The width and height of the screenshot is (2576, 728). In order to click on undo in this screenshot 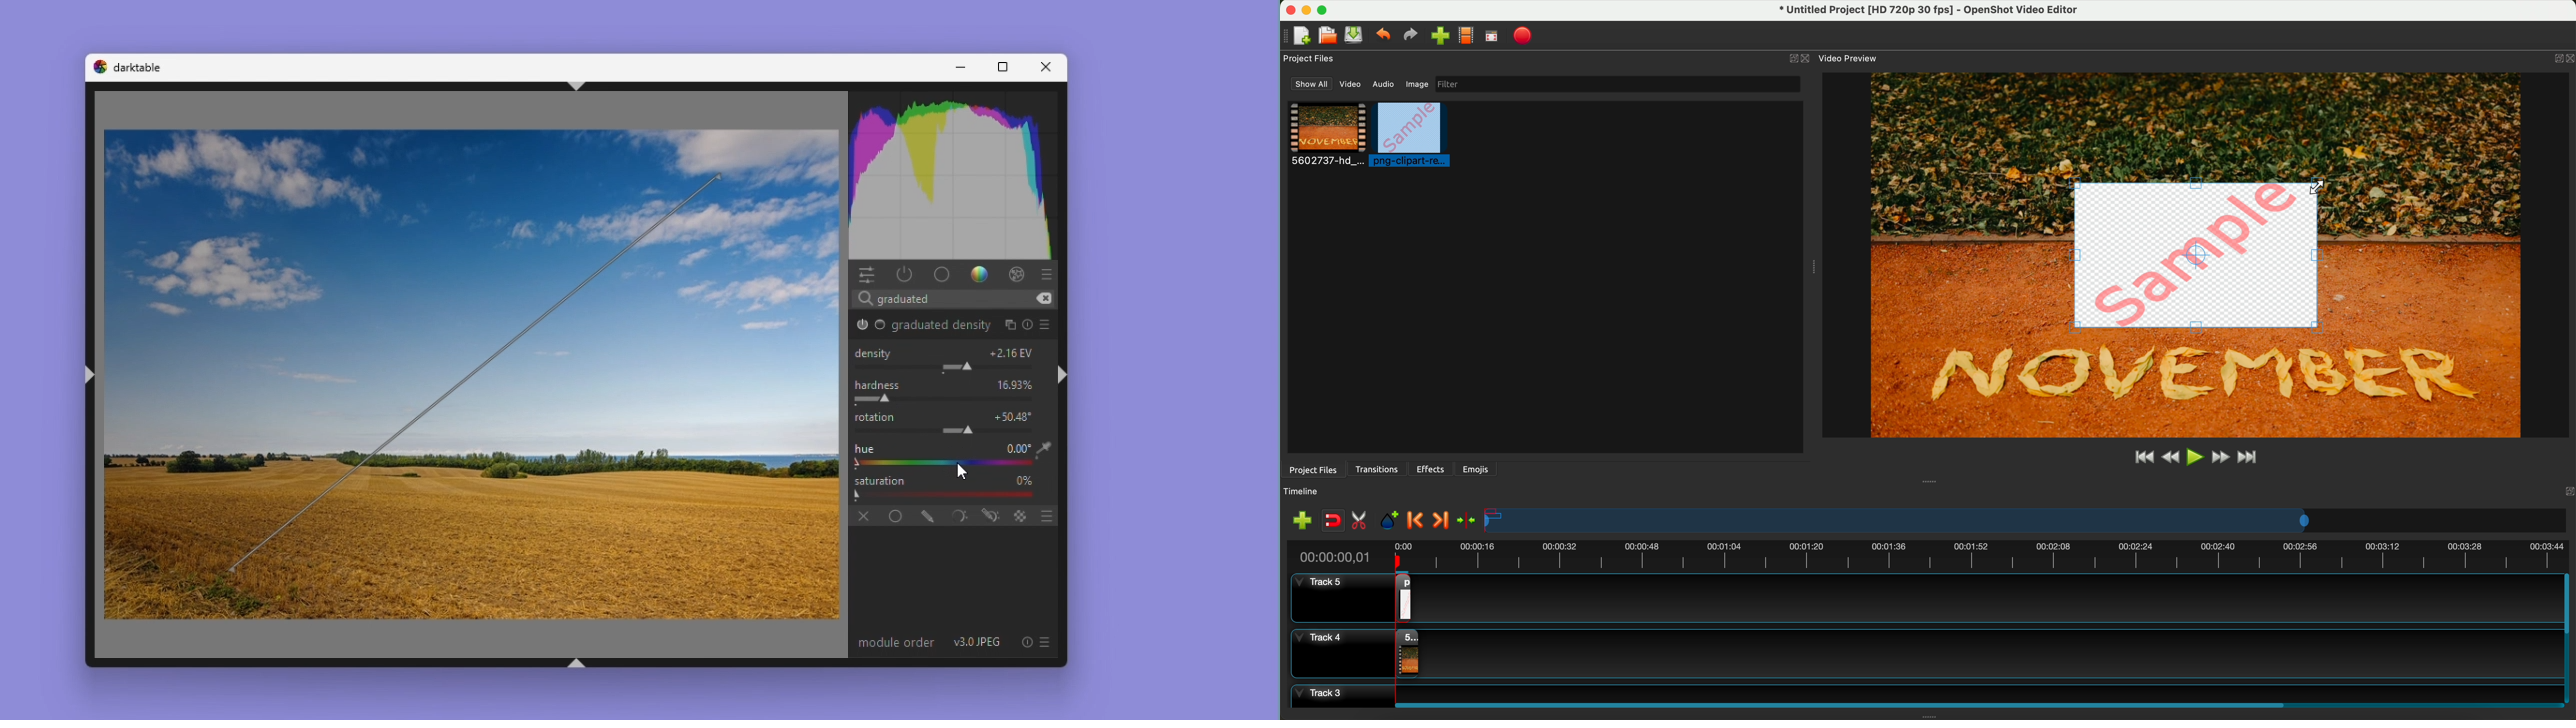, I will do `click(1385, 36)`.